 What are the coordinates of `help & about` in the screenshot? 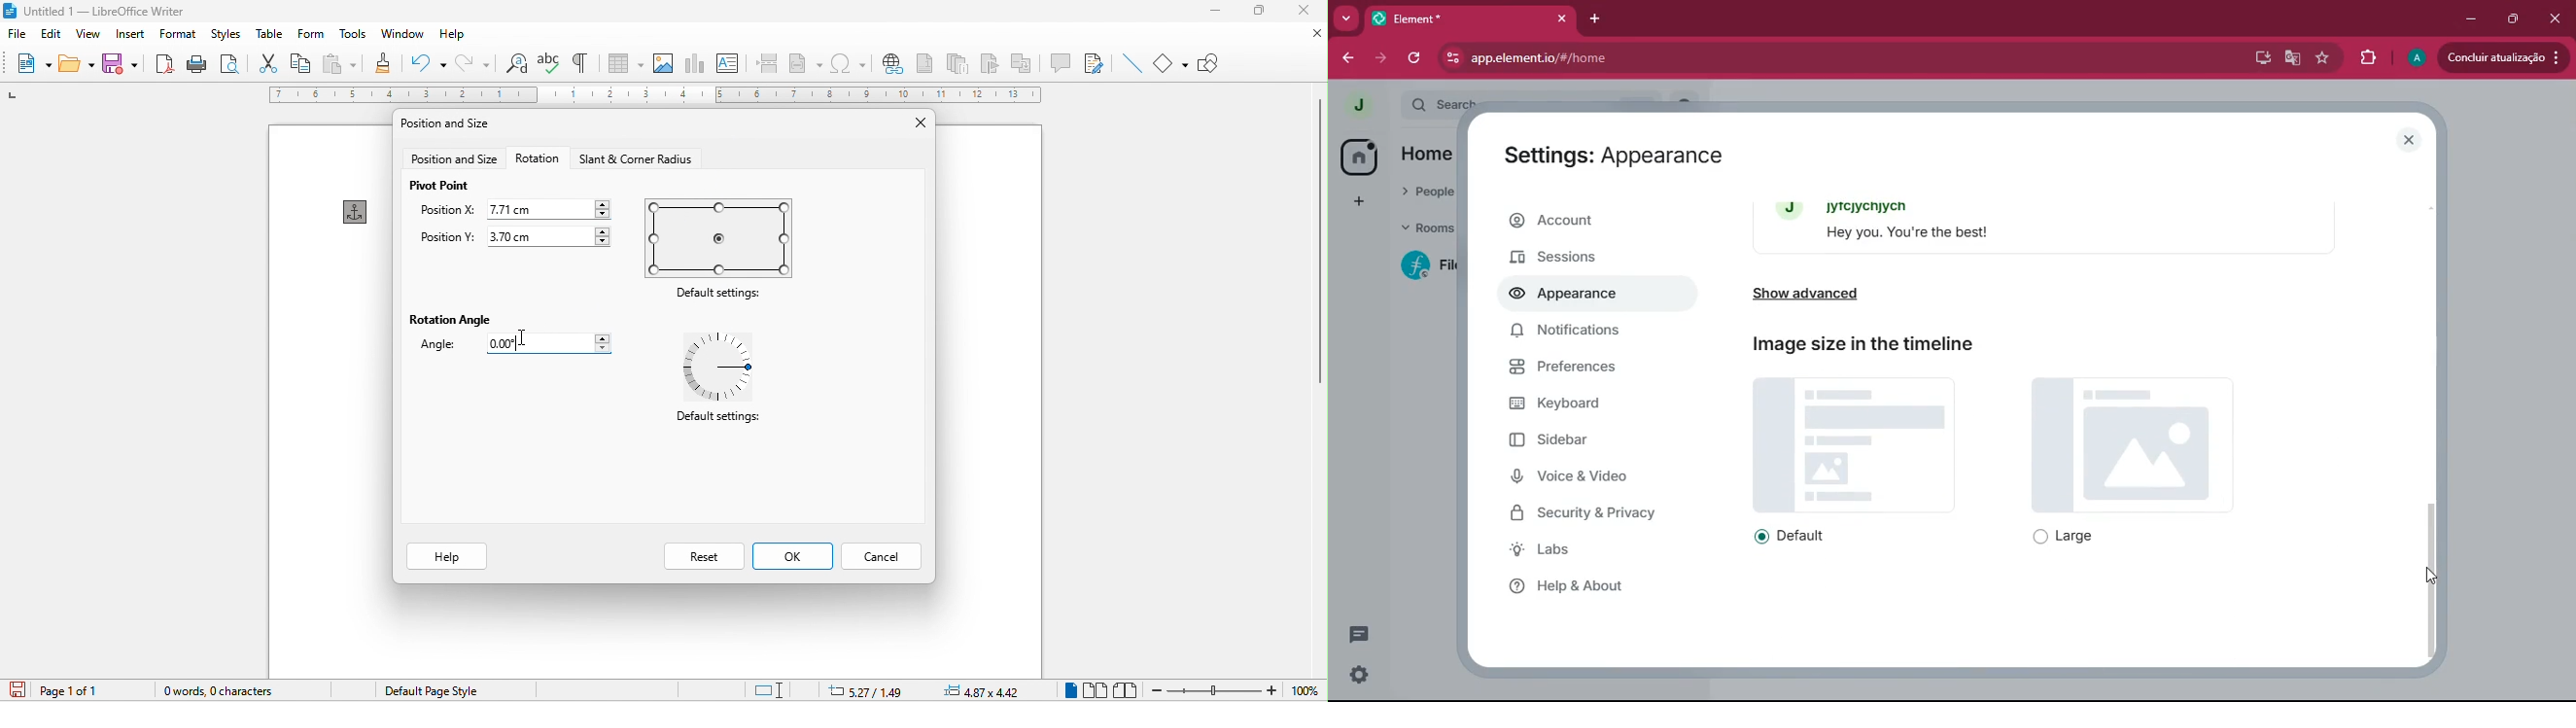 It's located at (1583, 586).